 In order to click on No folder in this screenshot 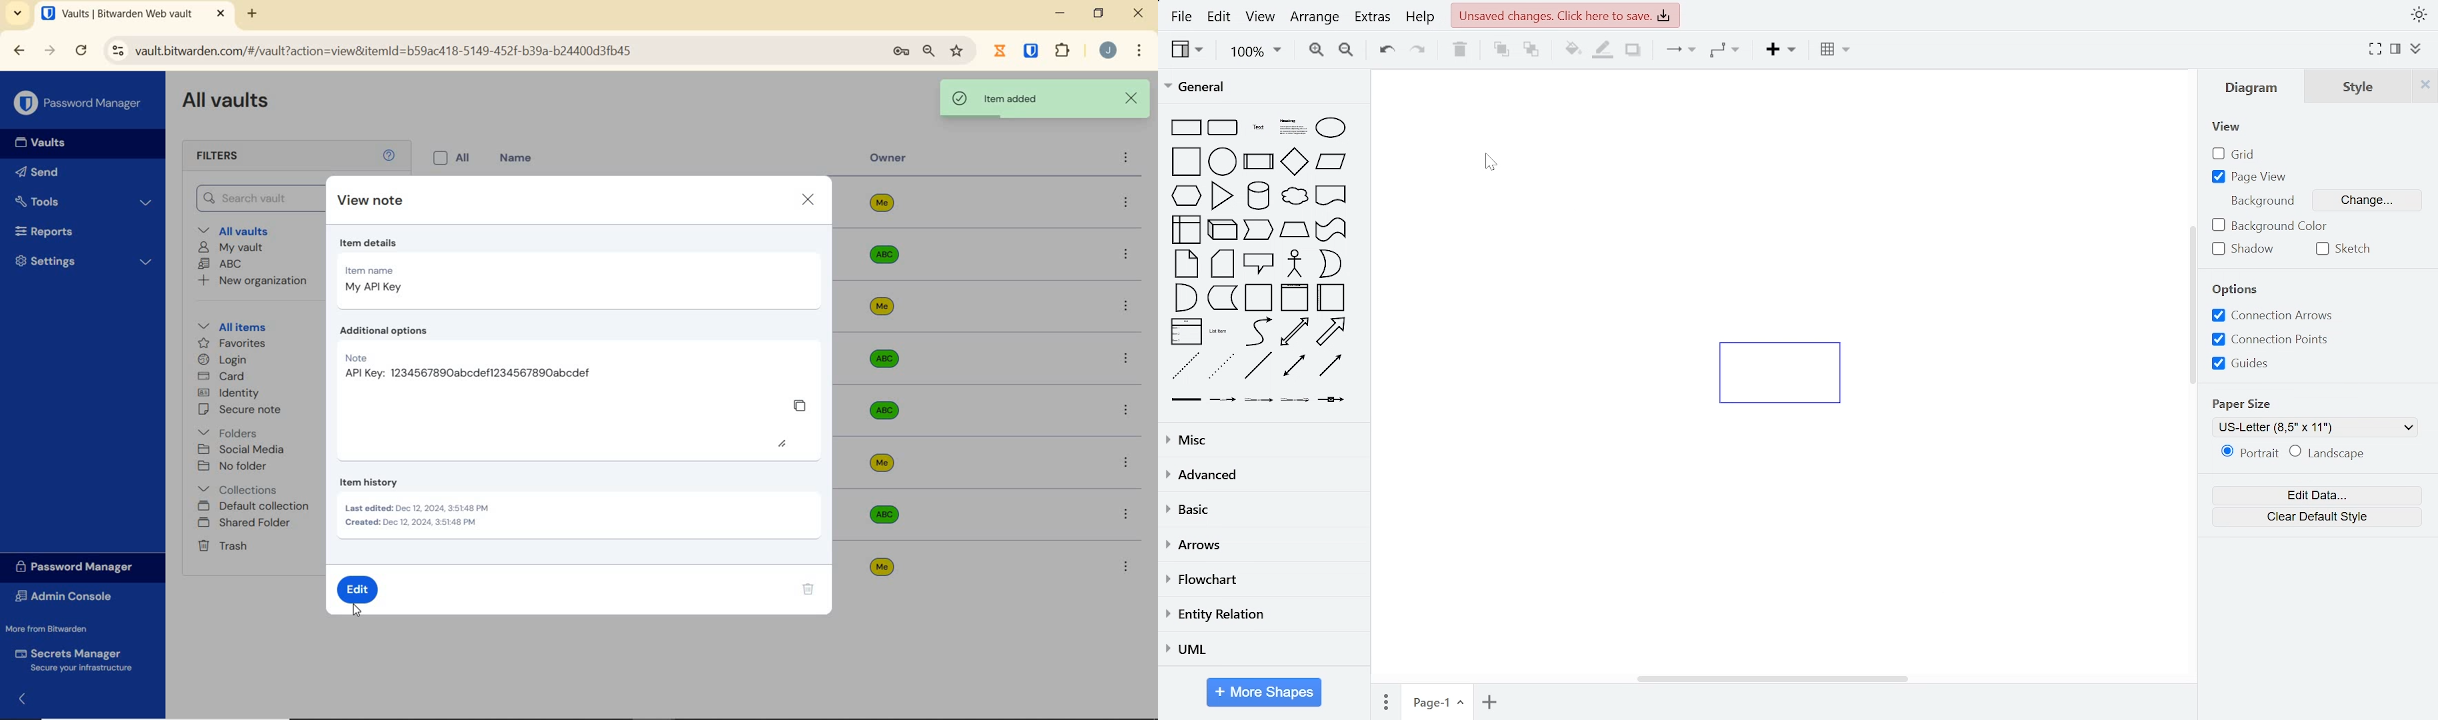, I will do `click(235, 466)`.